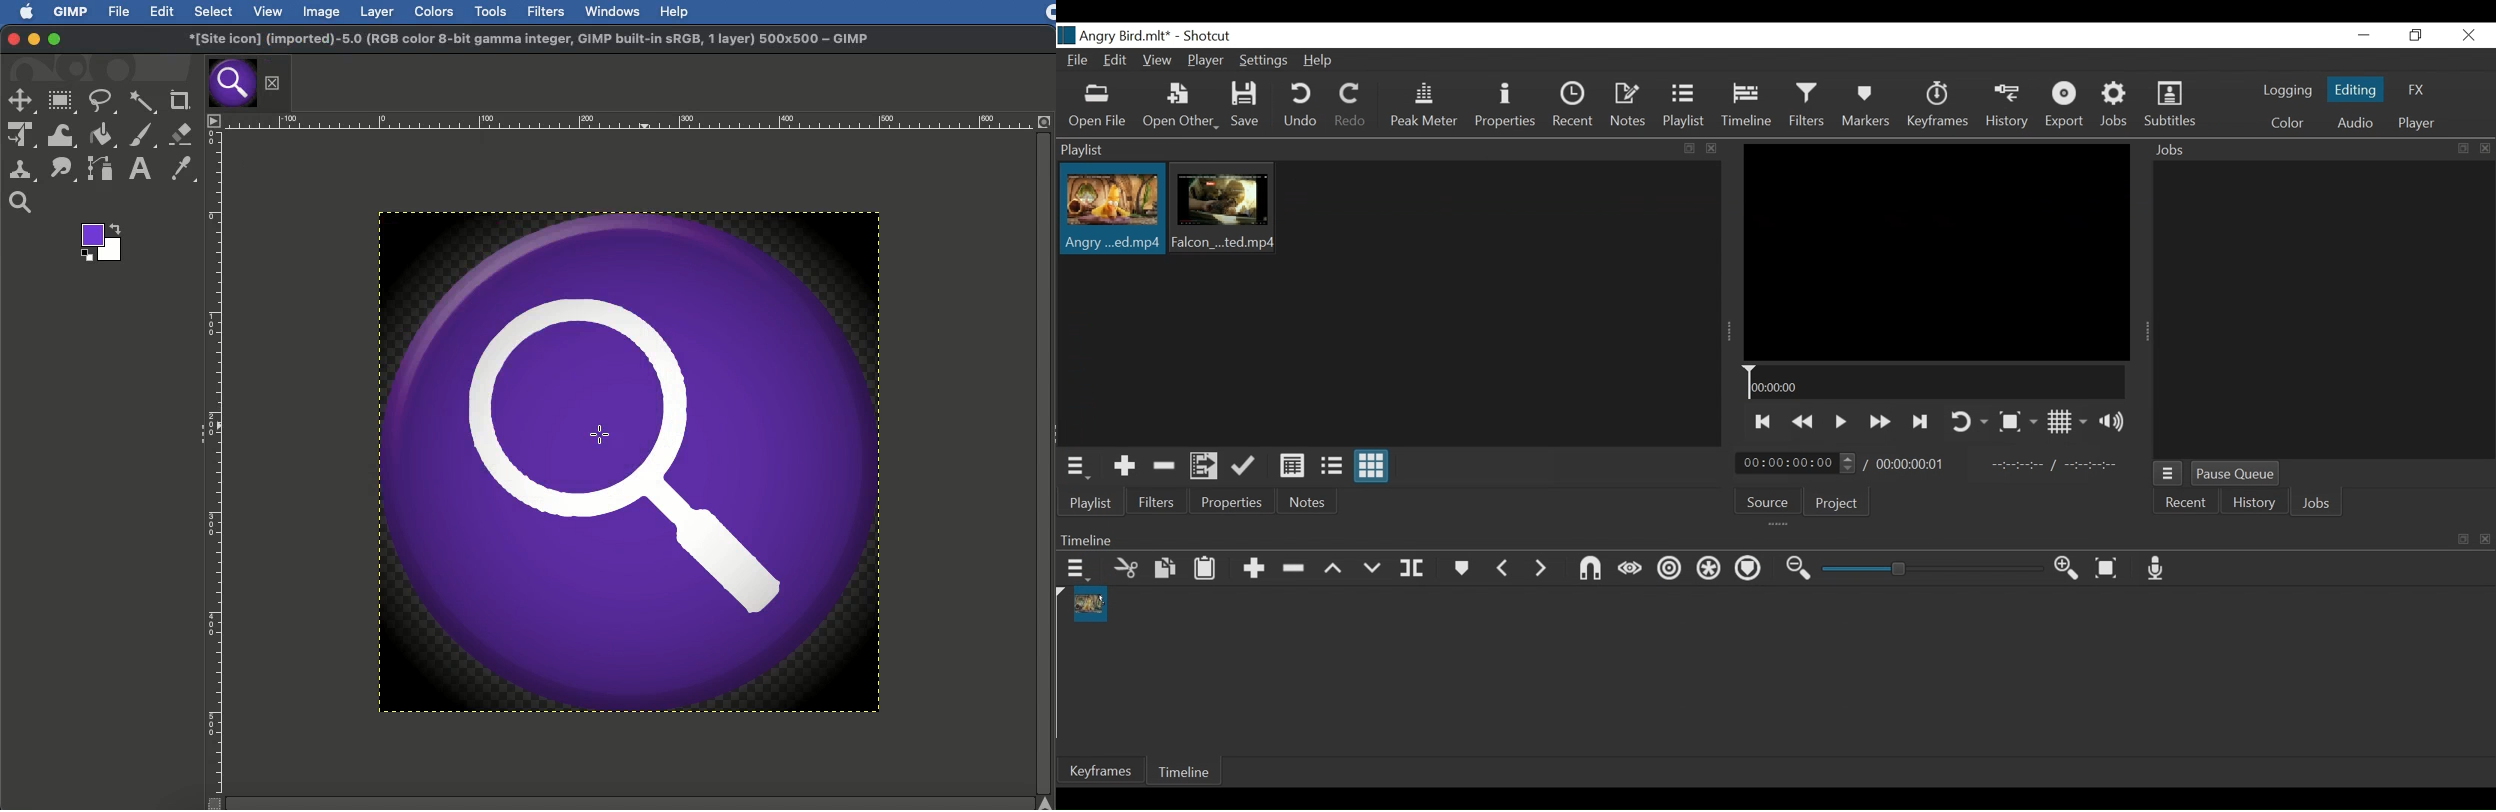 This screenshot has height=812, width=2520. I want to click on View as details, so click(1293, 466).